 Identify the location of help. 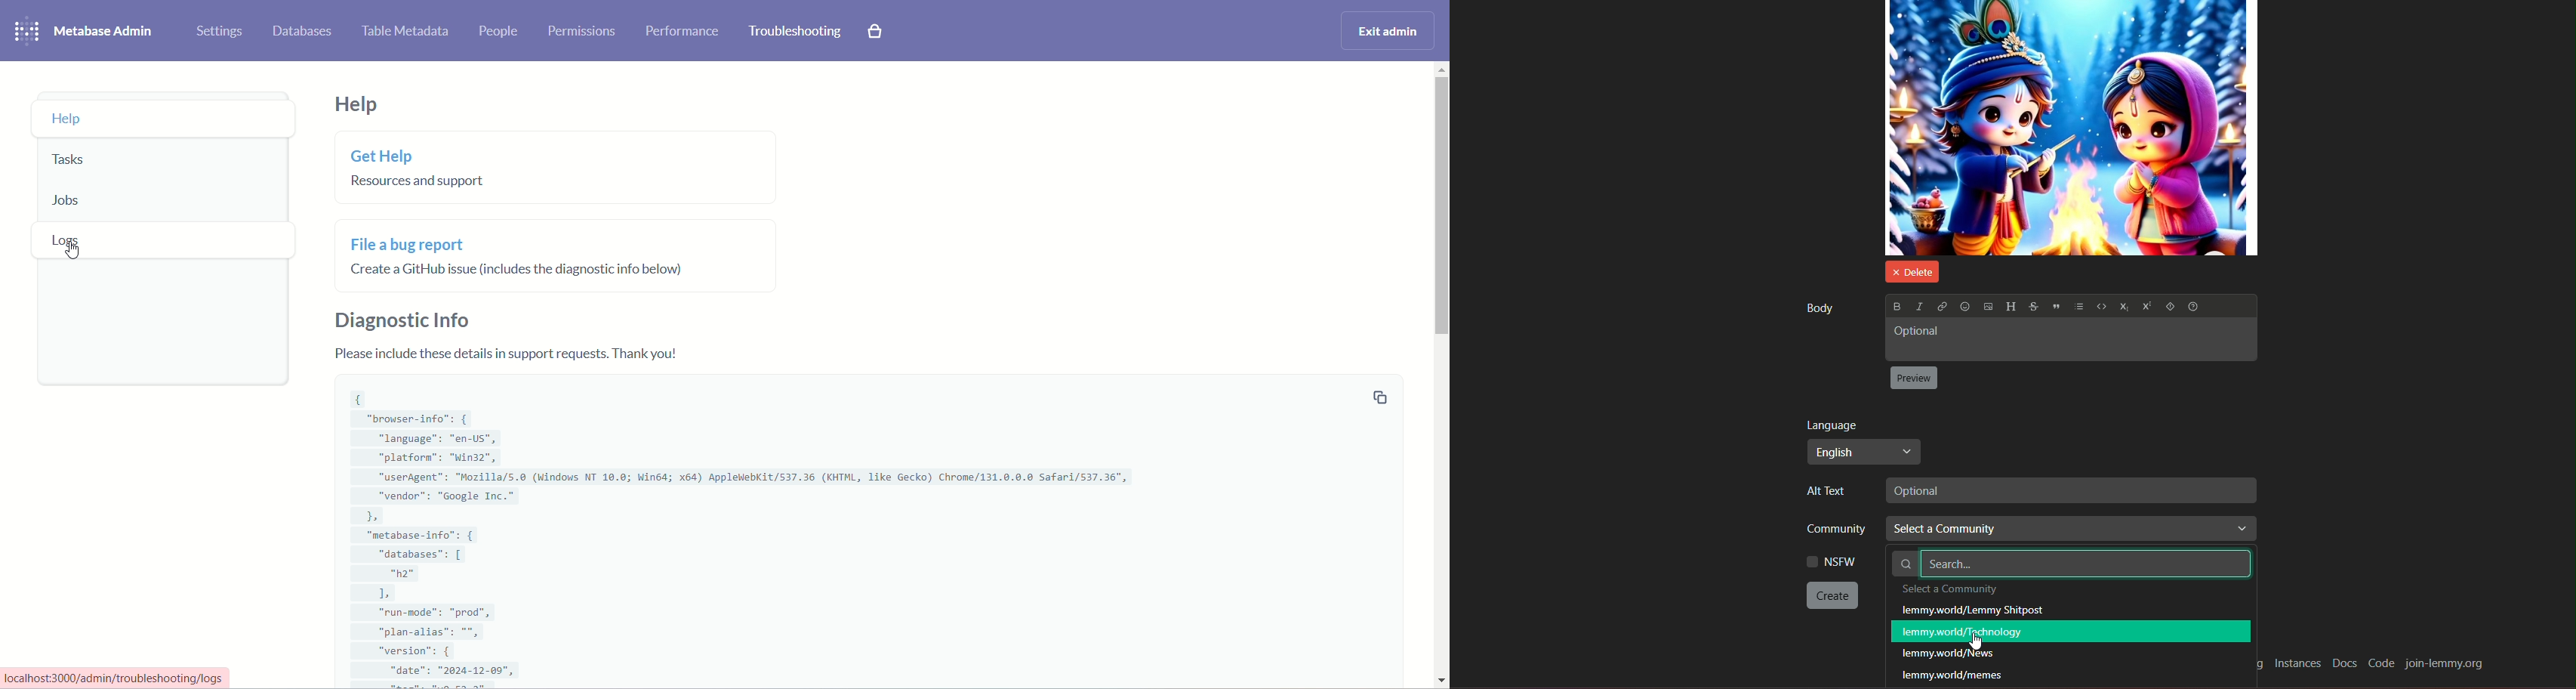
(356, 104).